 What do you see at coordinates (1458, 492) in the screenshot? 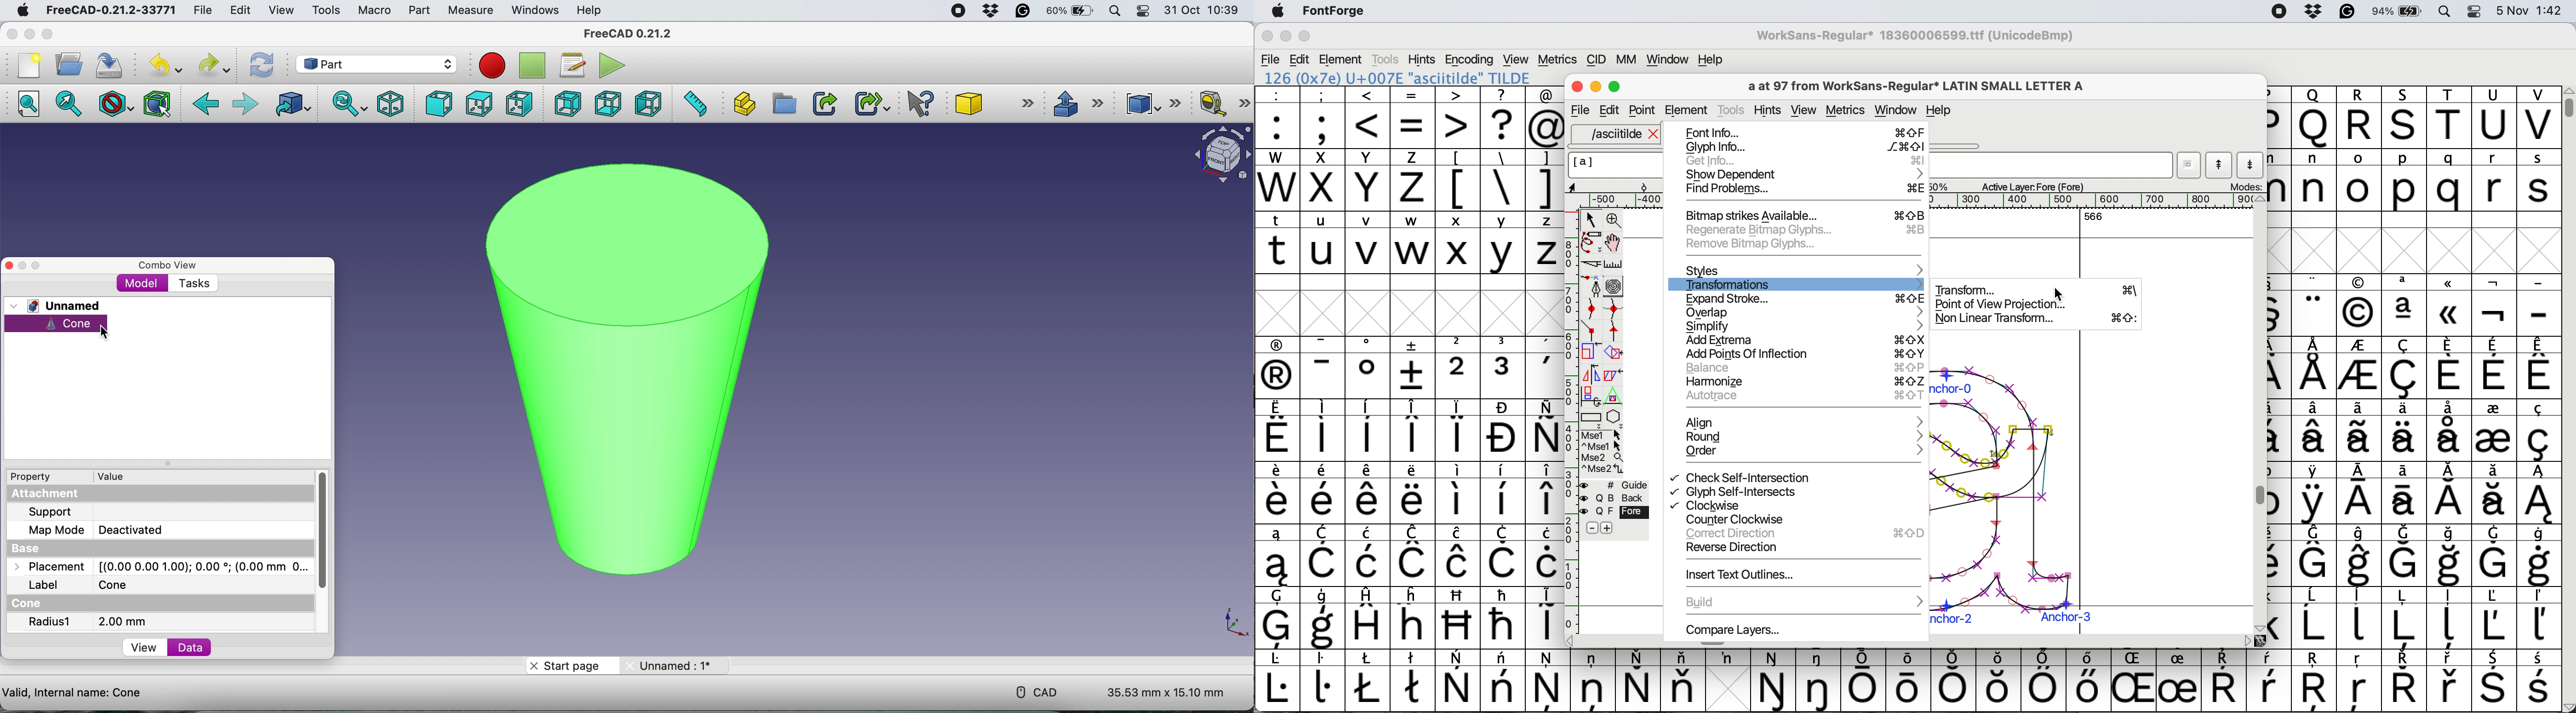
I see `symbol` at bounding box center [1458, 492].